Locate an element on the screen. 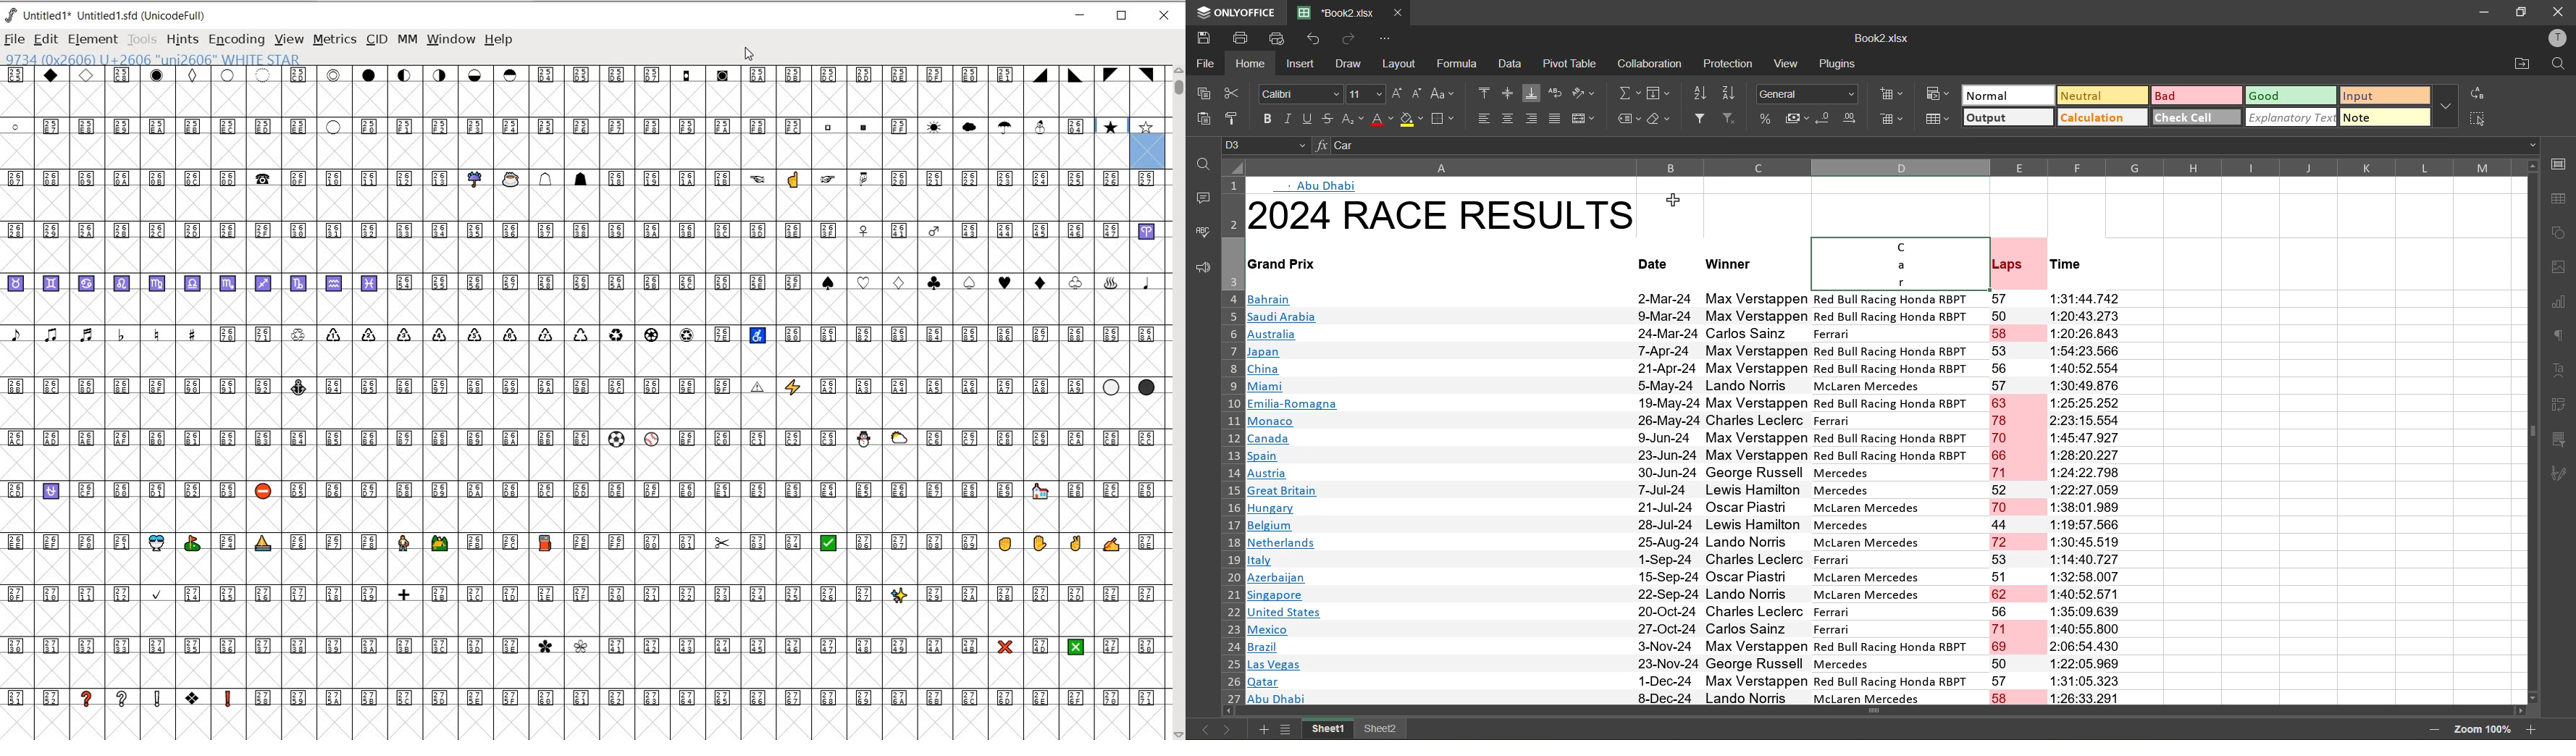 This screenshot has width=2576, height=756. orientation is located at coordinates (1587, 91).